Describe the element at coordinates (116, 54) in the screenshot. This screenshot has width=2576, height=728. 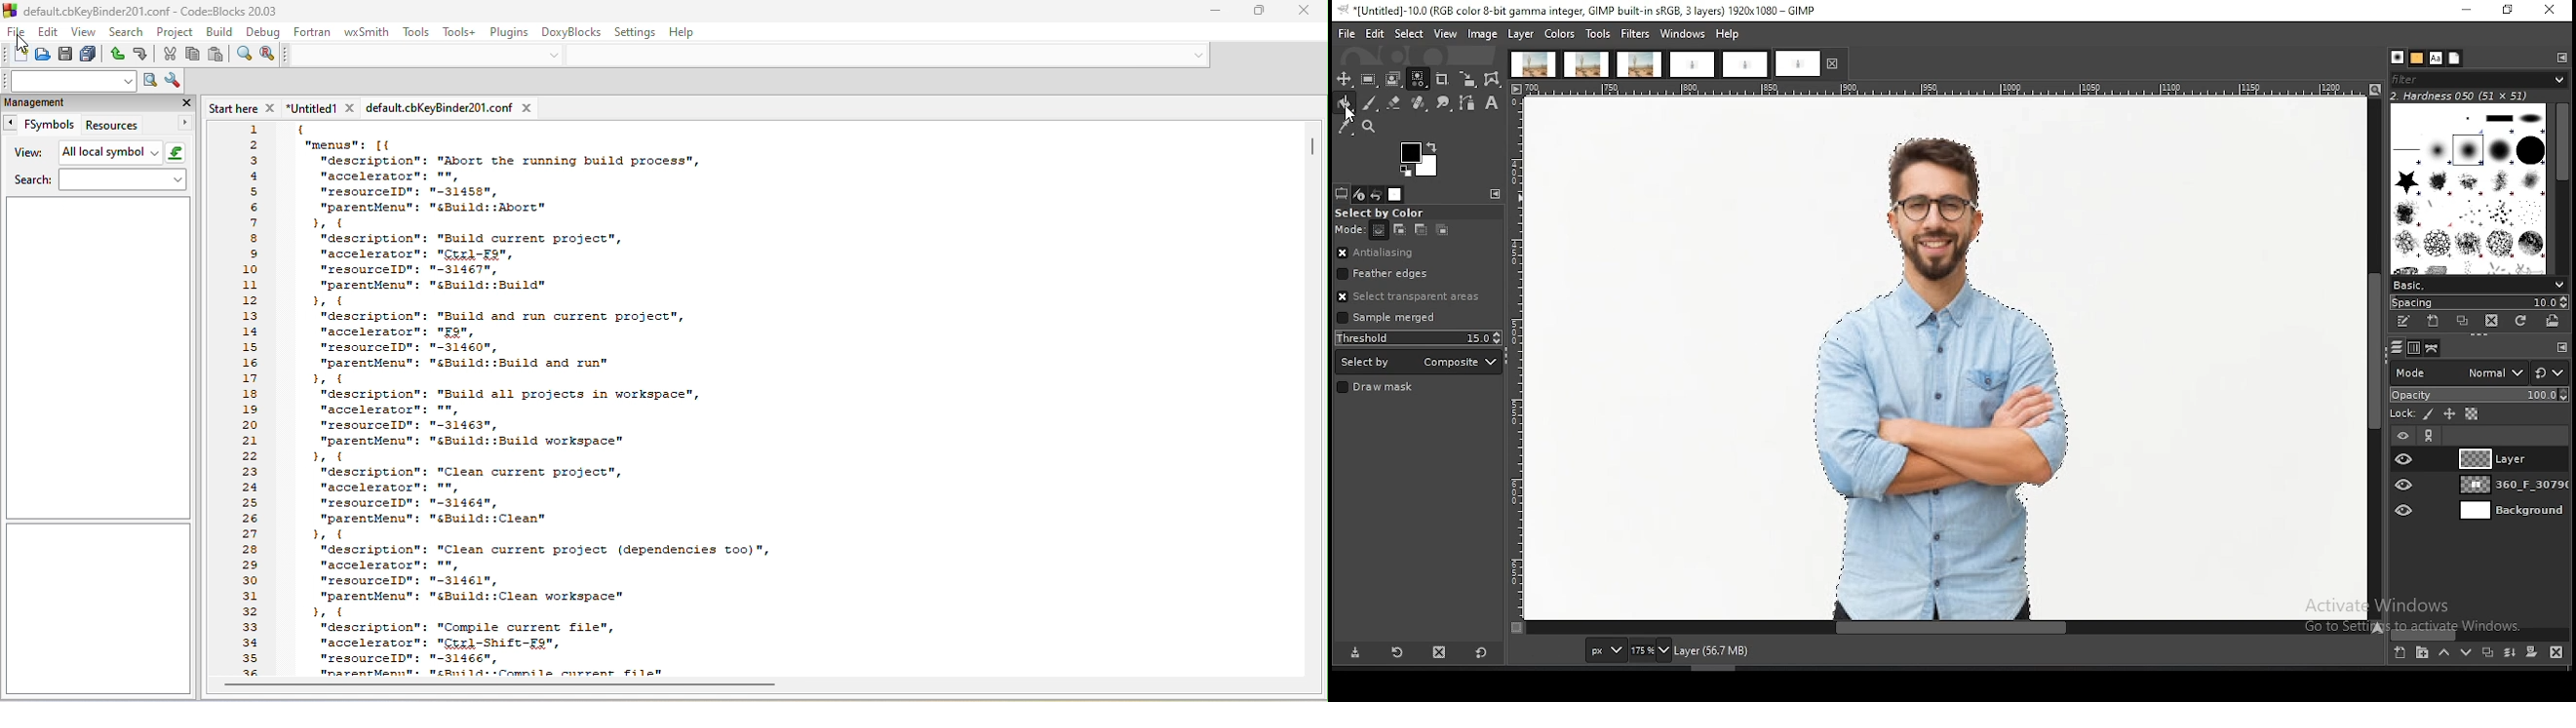
I see `undo` at that location.